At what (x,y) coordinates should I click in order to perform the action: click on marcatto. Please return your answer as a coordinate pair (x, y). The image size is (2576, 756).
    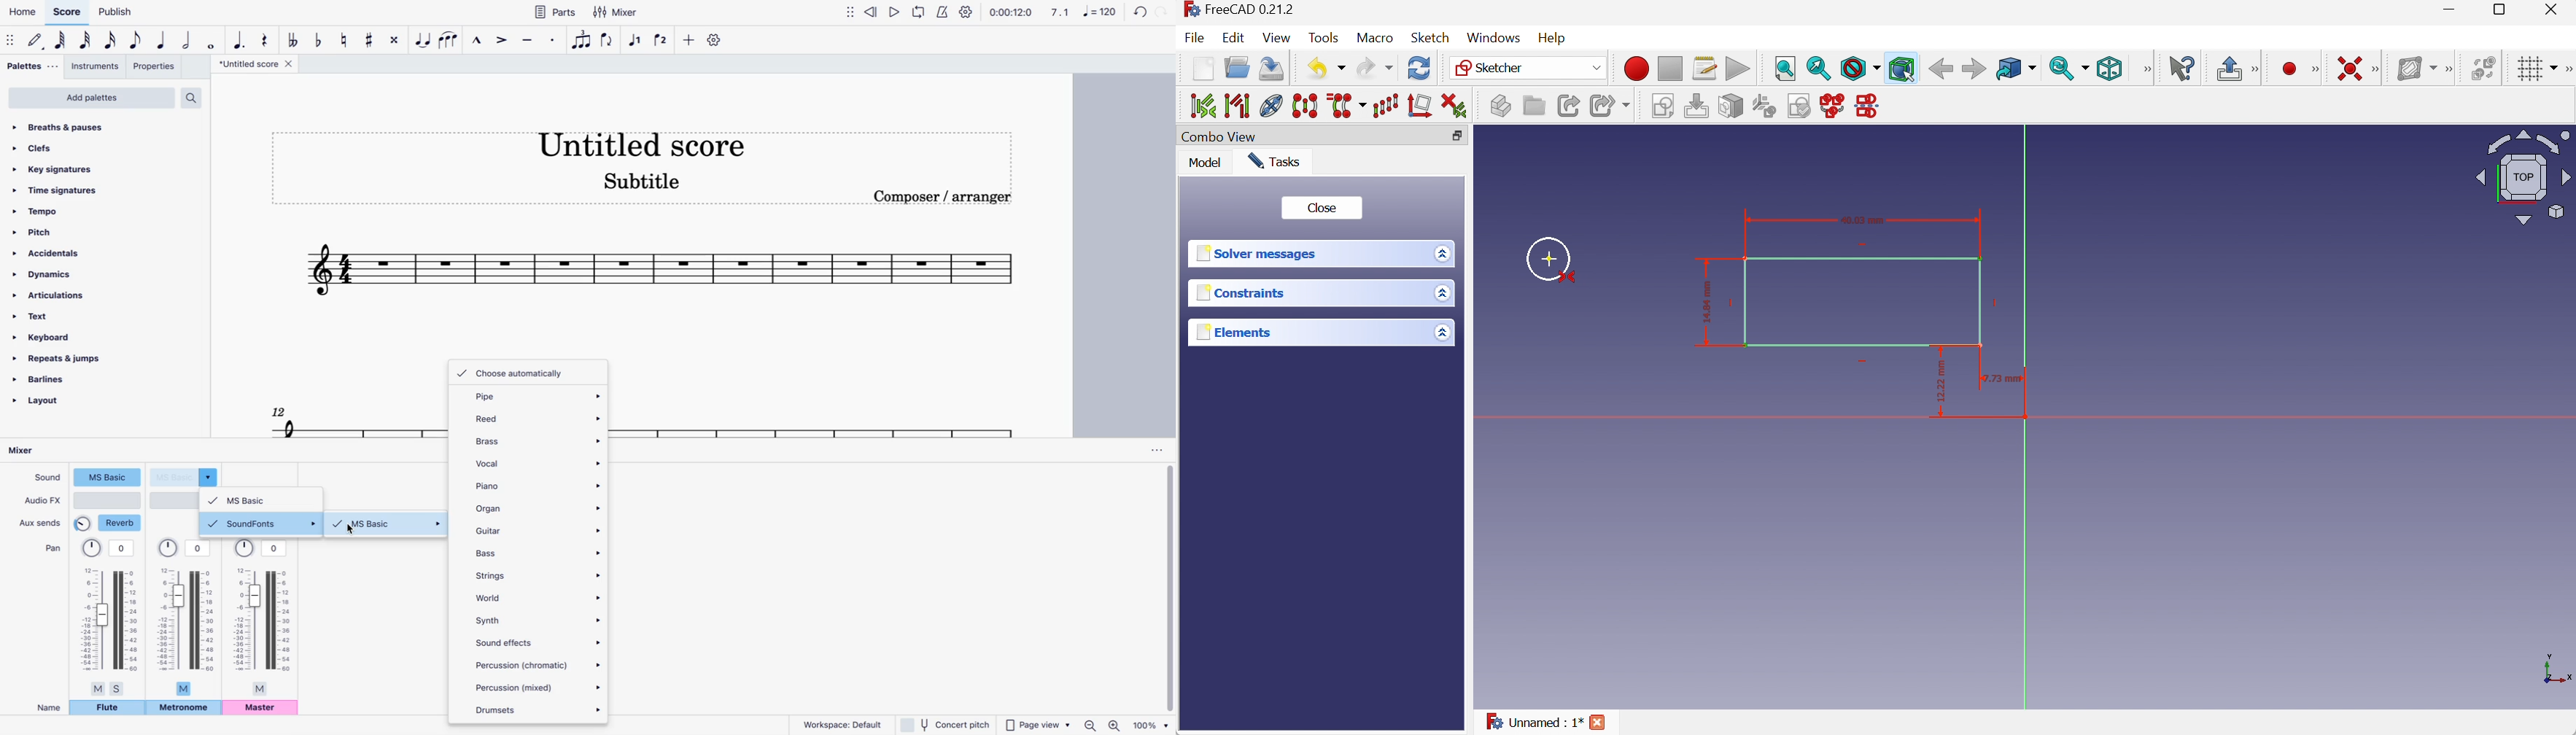
    Looking at the image, I should click on (477, 41).